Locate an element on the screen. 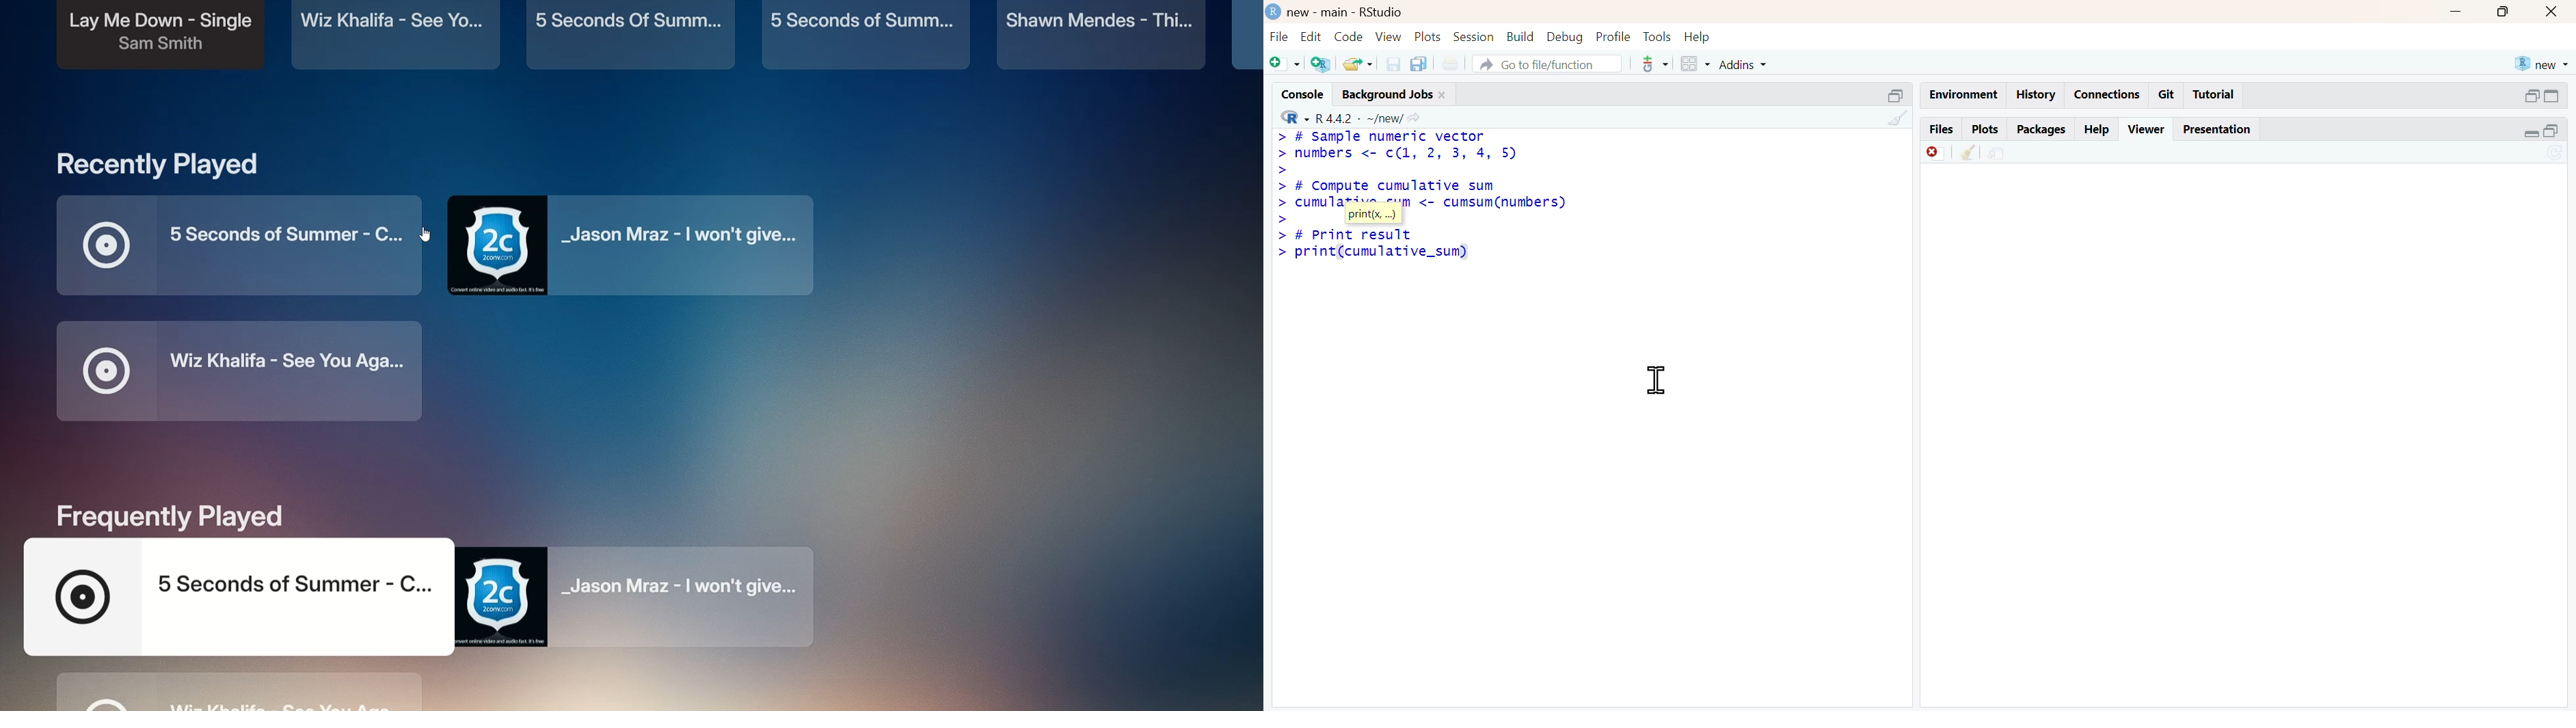 The image size is (2576, 728). Share icon is located at coordinates (1414, 116).